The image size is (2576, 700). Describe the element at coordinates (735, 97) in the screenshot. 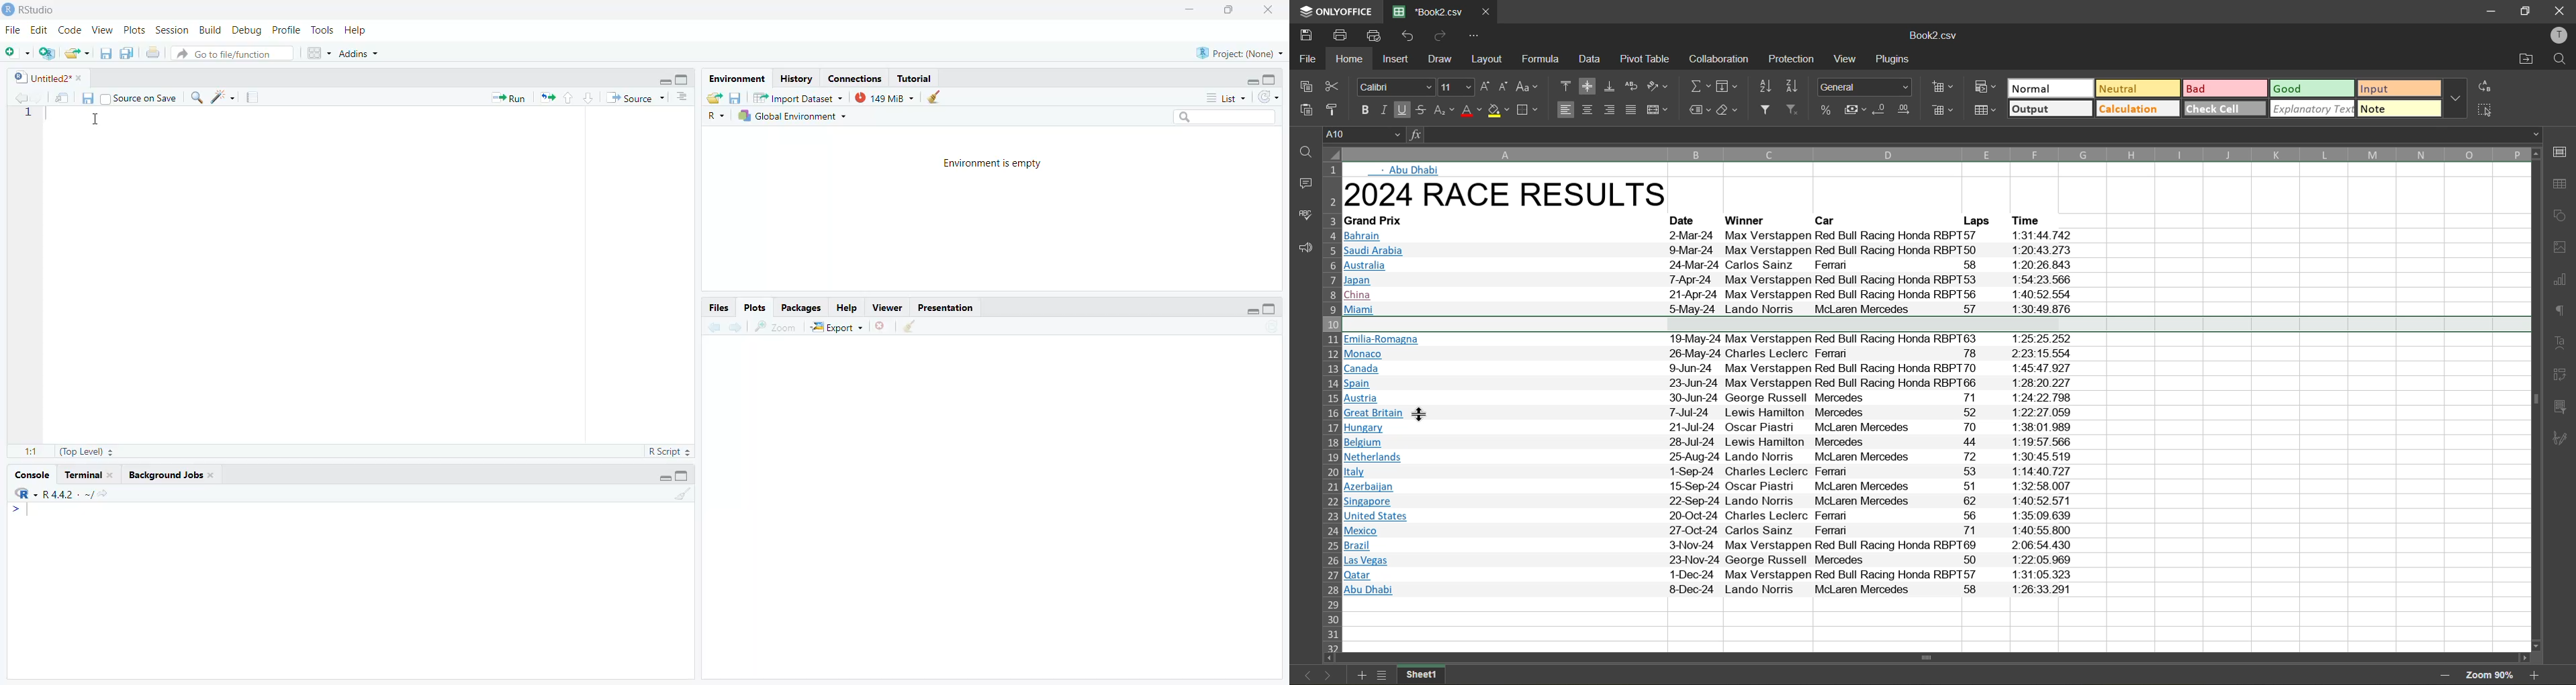

I see `Save workspace as` at that location.